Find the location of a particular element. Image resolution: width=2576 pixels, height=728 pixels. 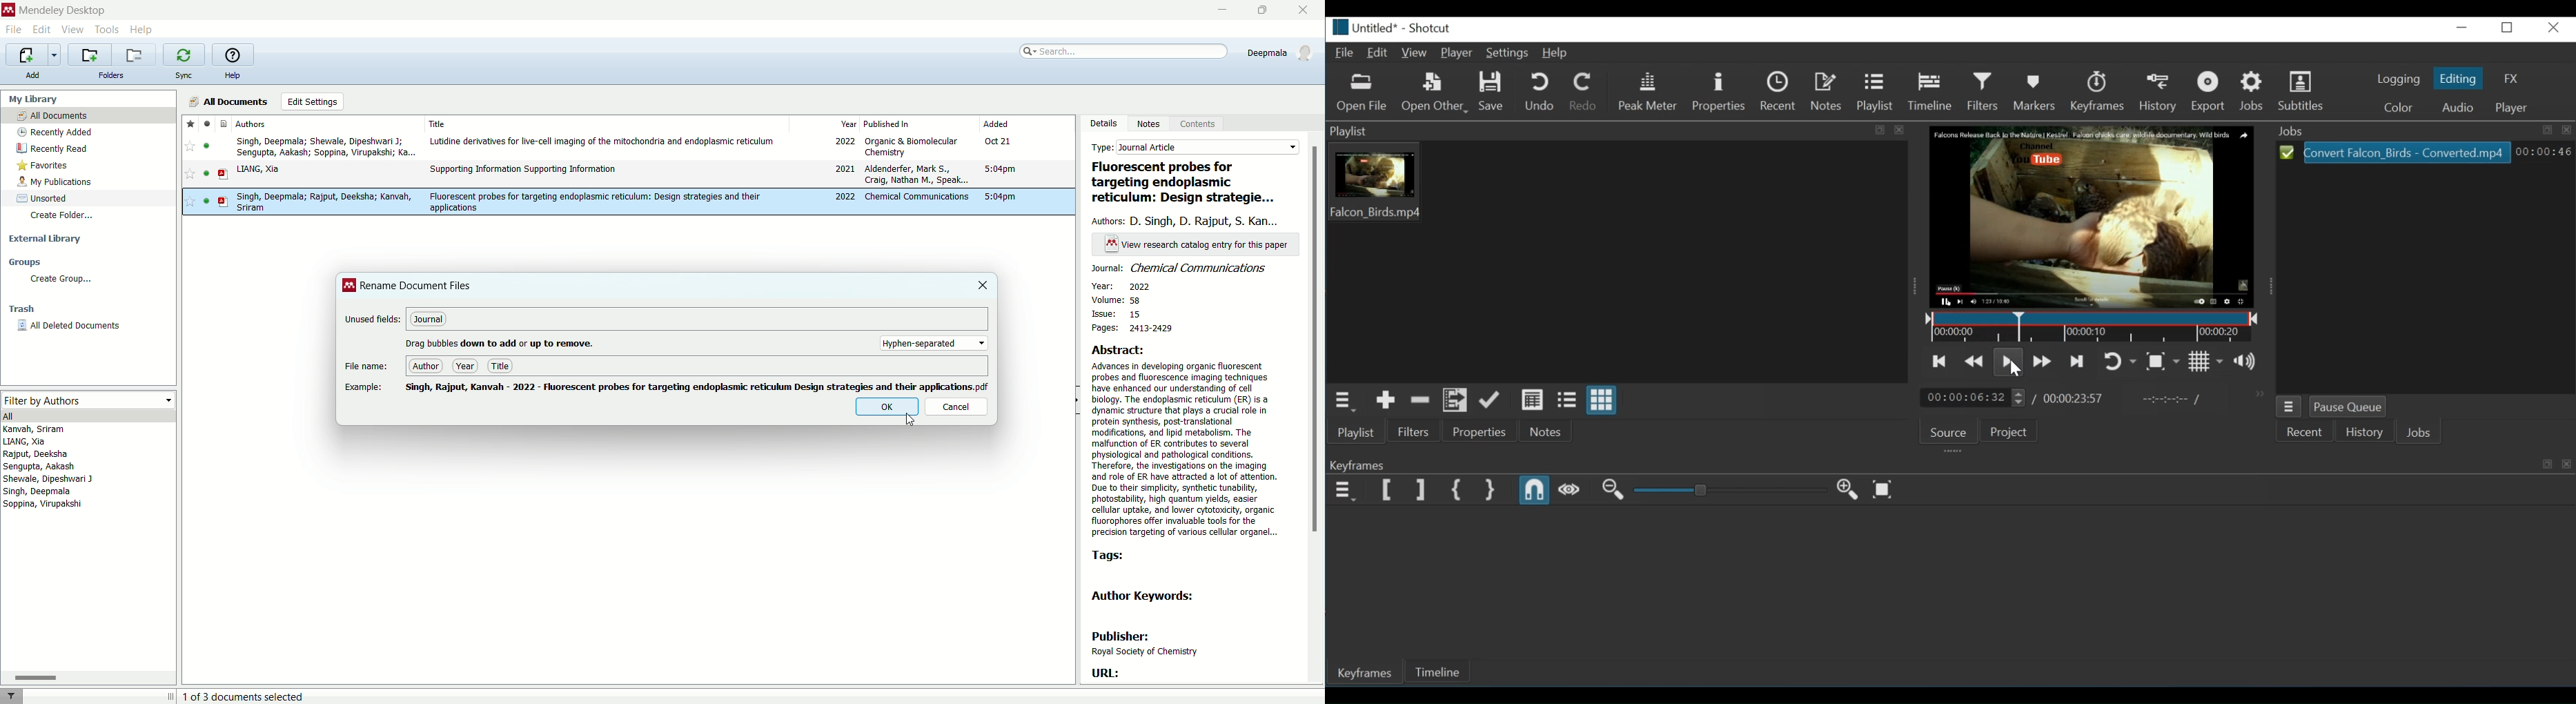

History is located at coordinates (2364, 433).